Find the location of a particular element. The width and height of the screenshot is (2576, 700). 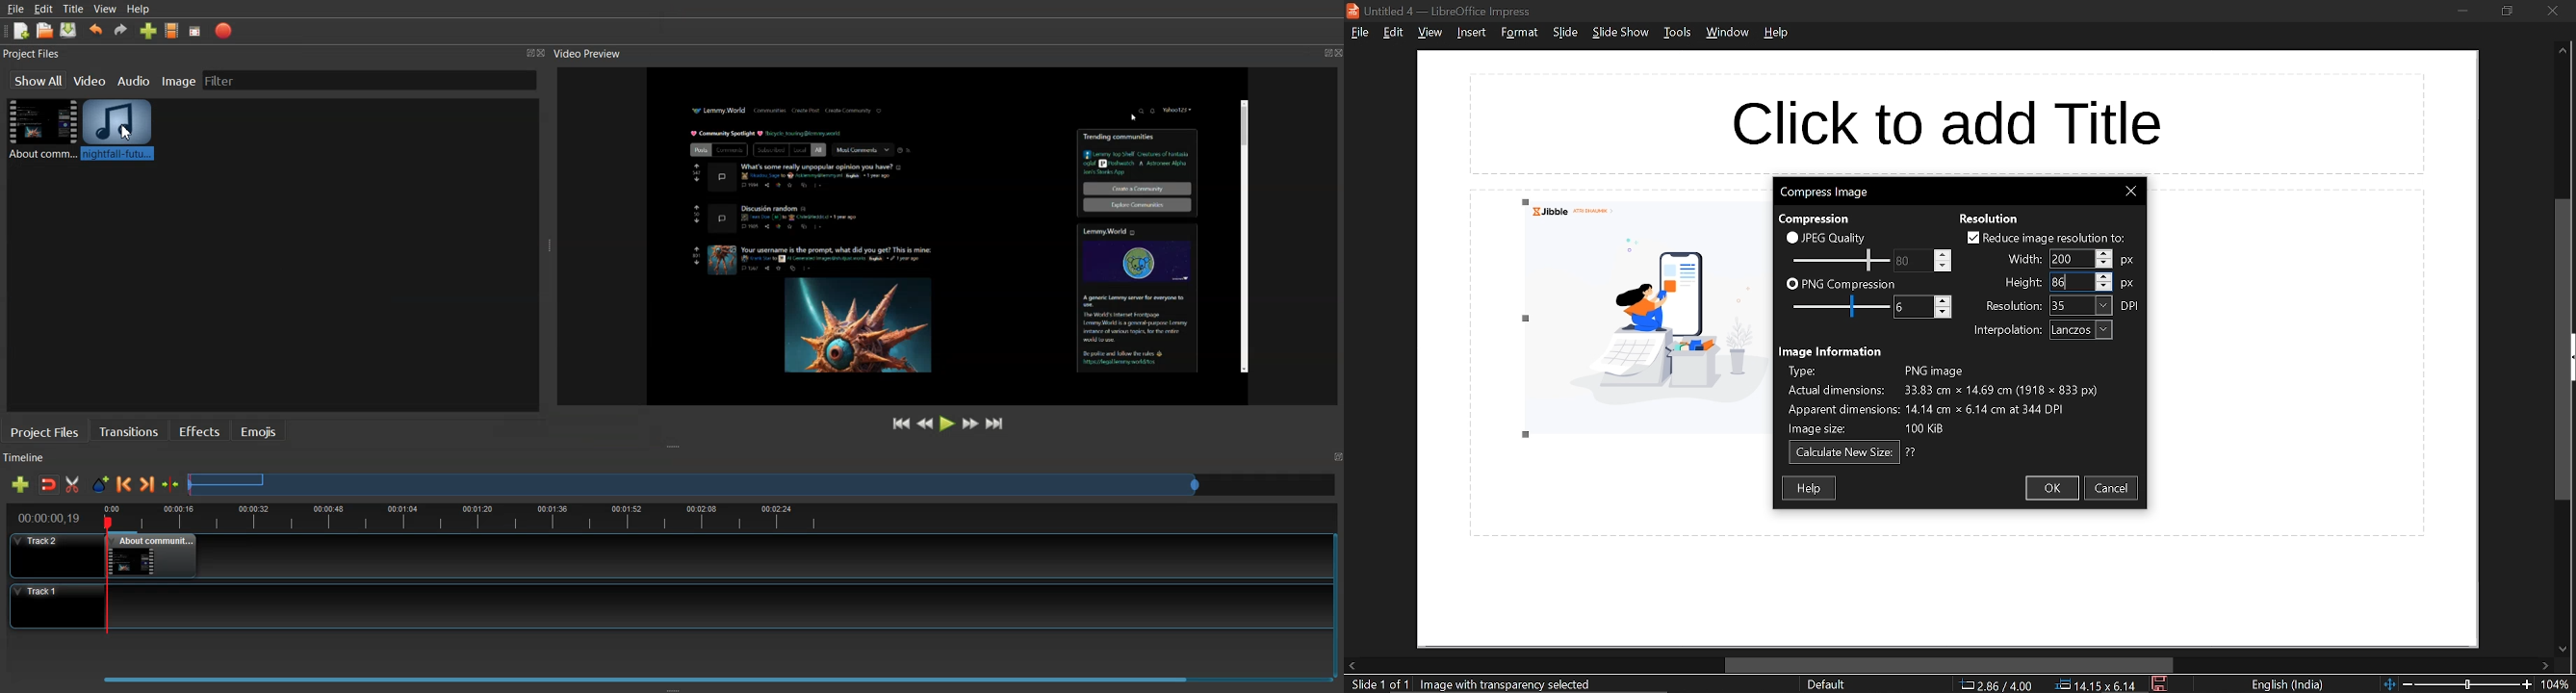

view is located at coordinates (1430, 34).